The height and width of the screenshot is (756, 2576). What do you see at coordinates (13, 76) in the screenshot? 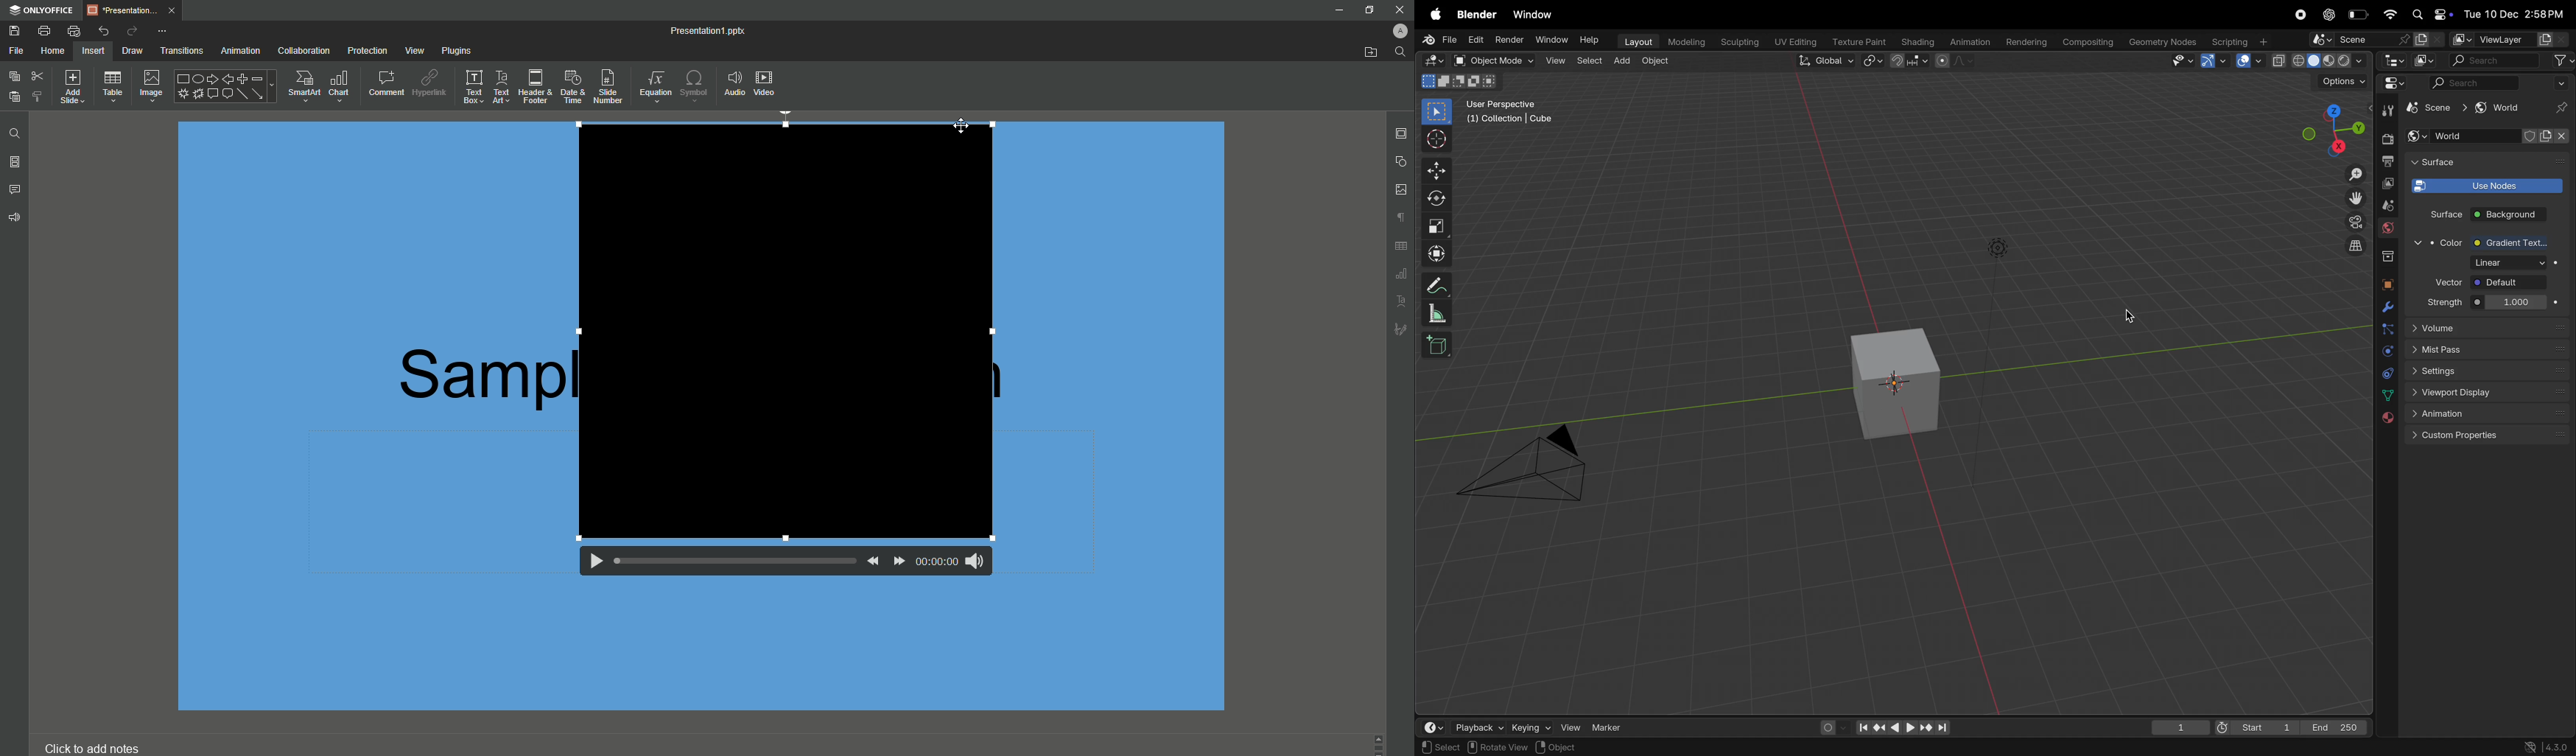
I see `Copy` at bounding box center [13, 76].